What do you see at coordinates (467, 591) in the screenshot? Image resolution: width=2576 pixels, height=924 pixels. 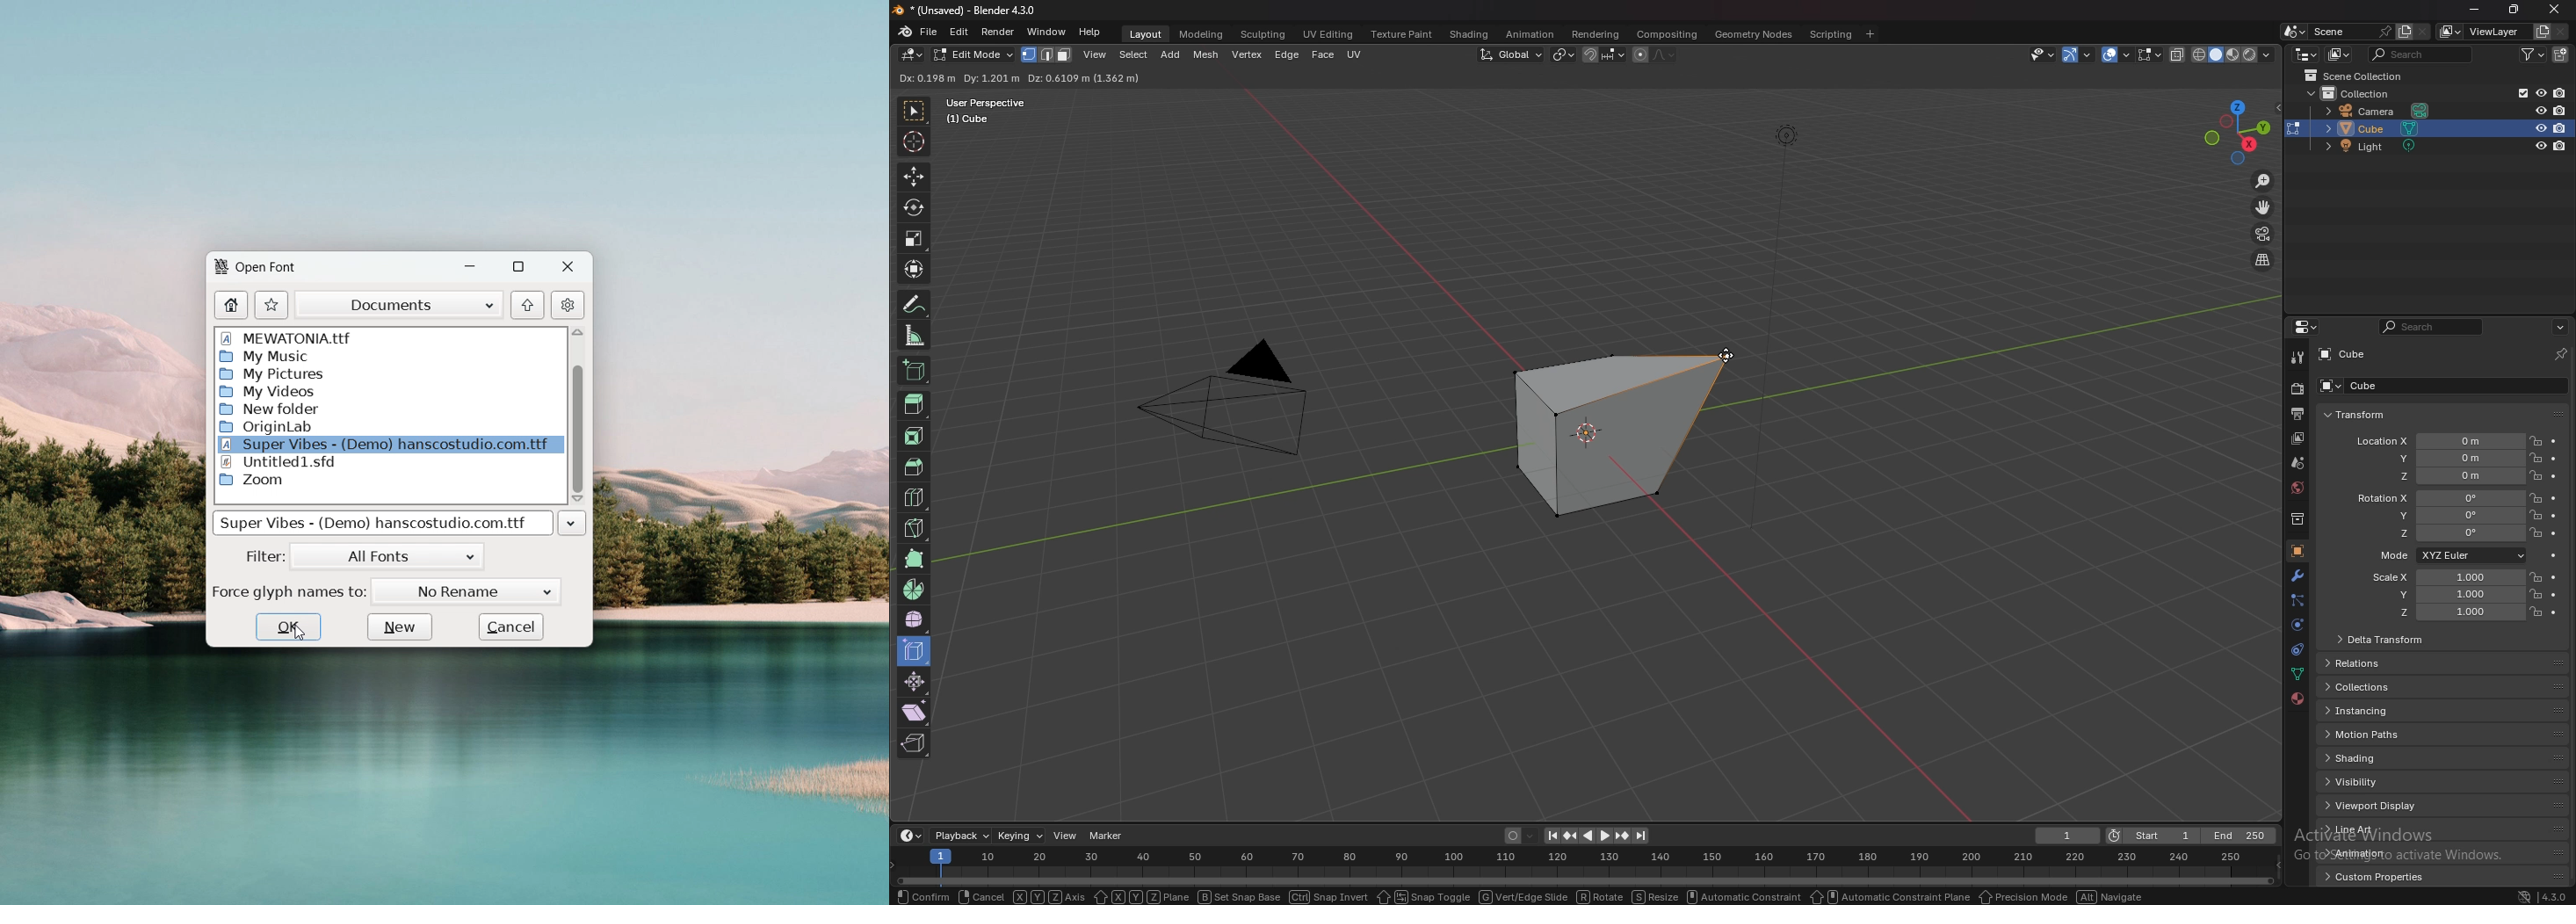 I see `No Rename` at bounding box center [467, 591].